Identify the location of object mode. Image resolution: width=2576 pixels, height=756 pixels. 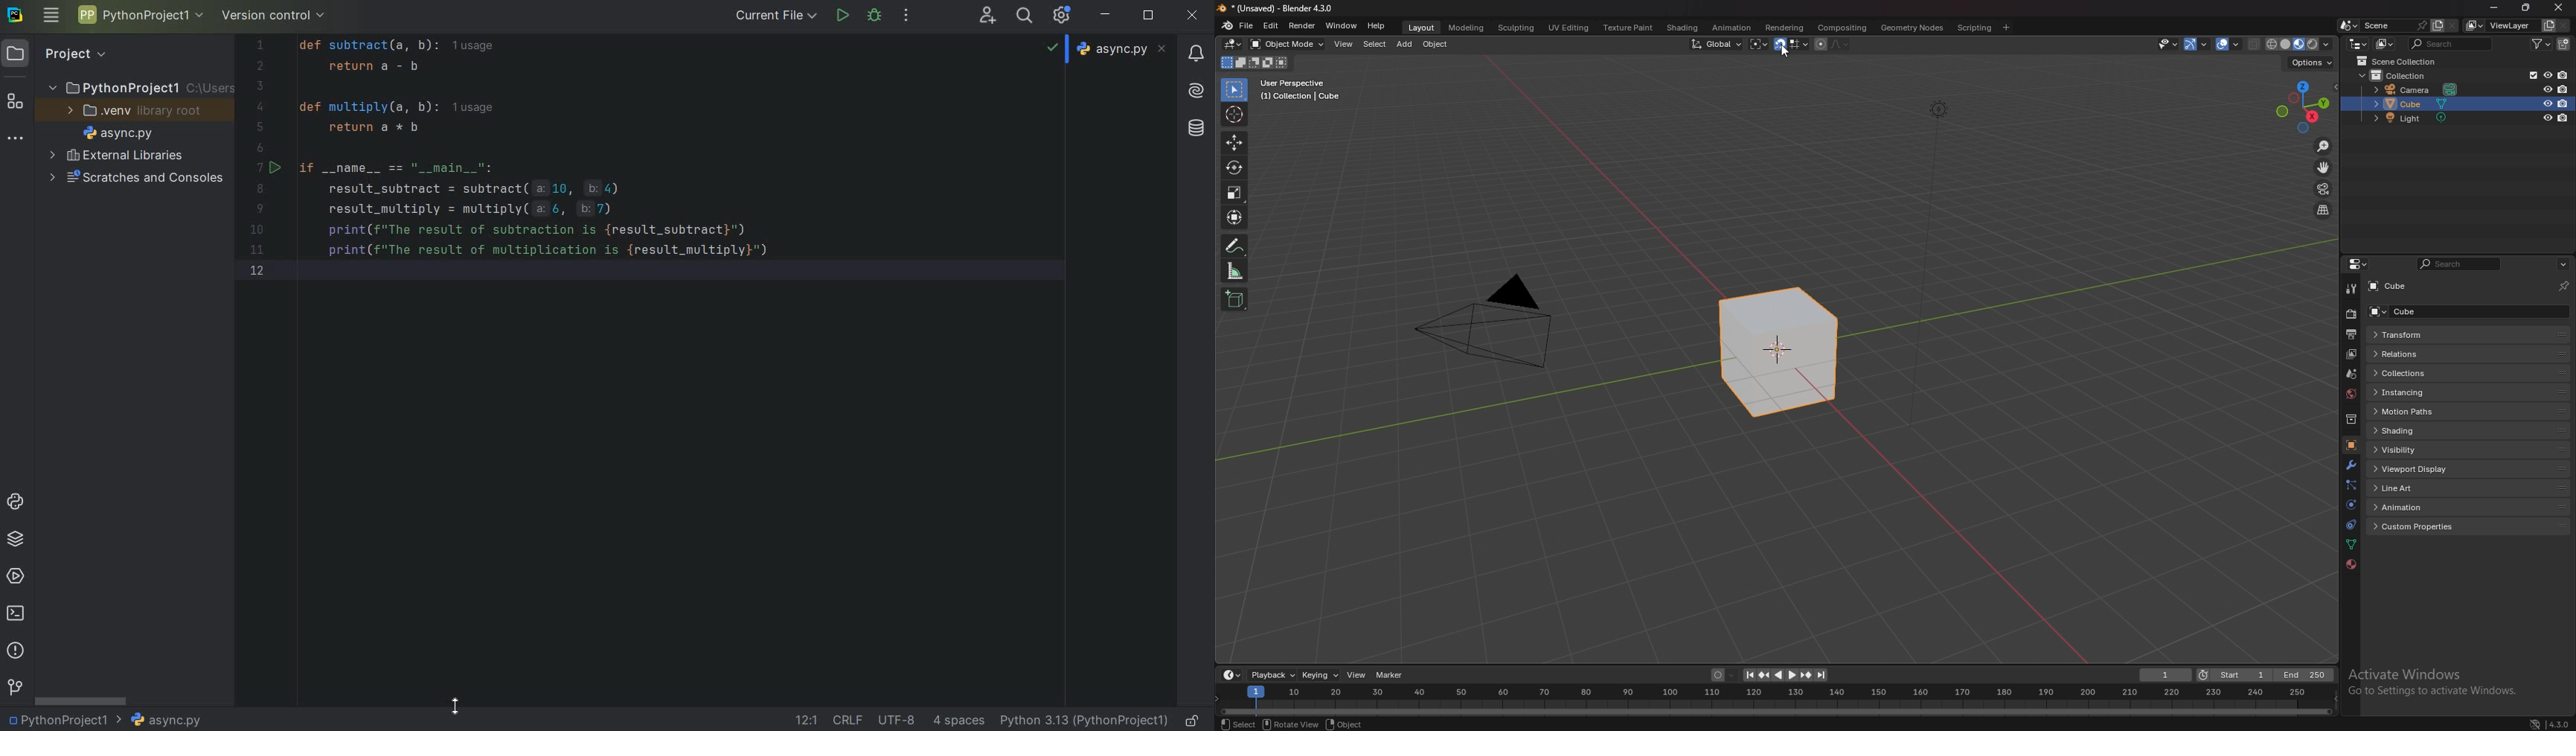
(1288, 44).